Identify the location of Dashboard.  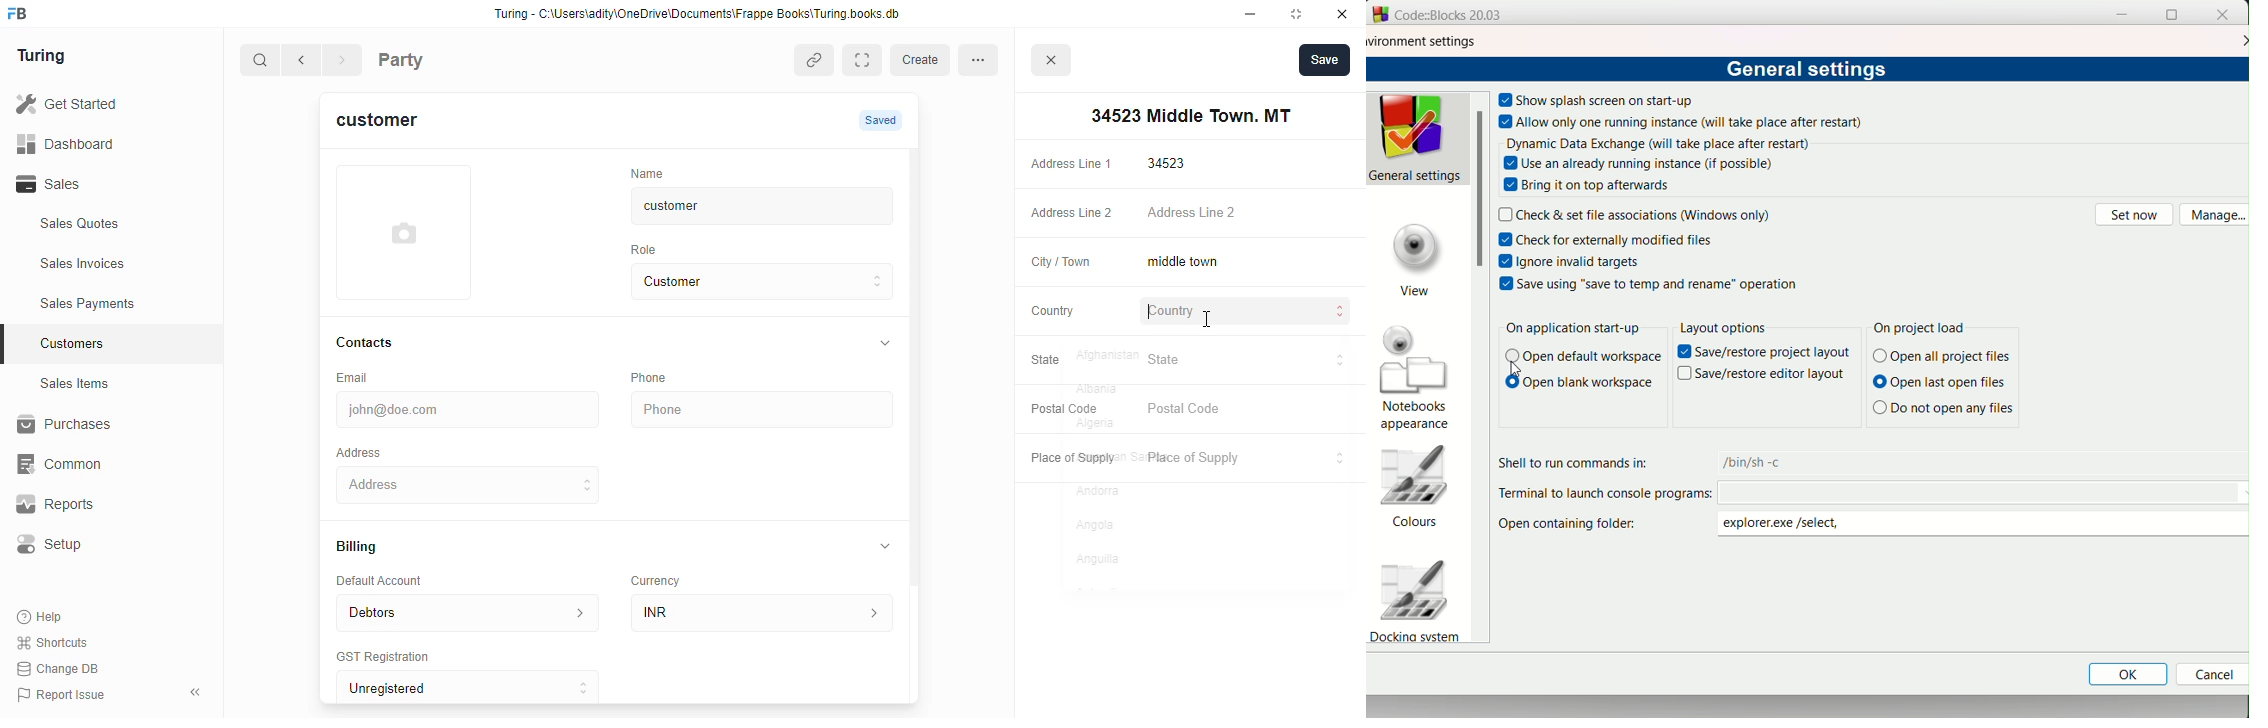
(95, 143).